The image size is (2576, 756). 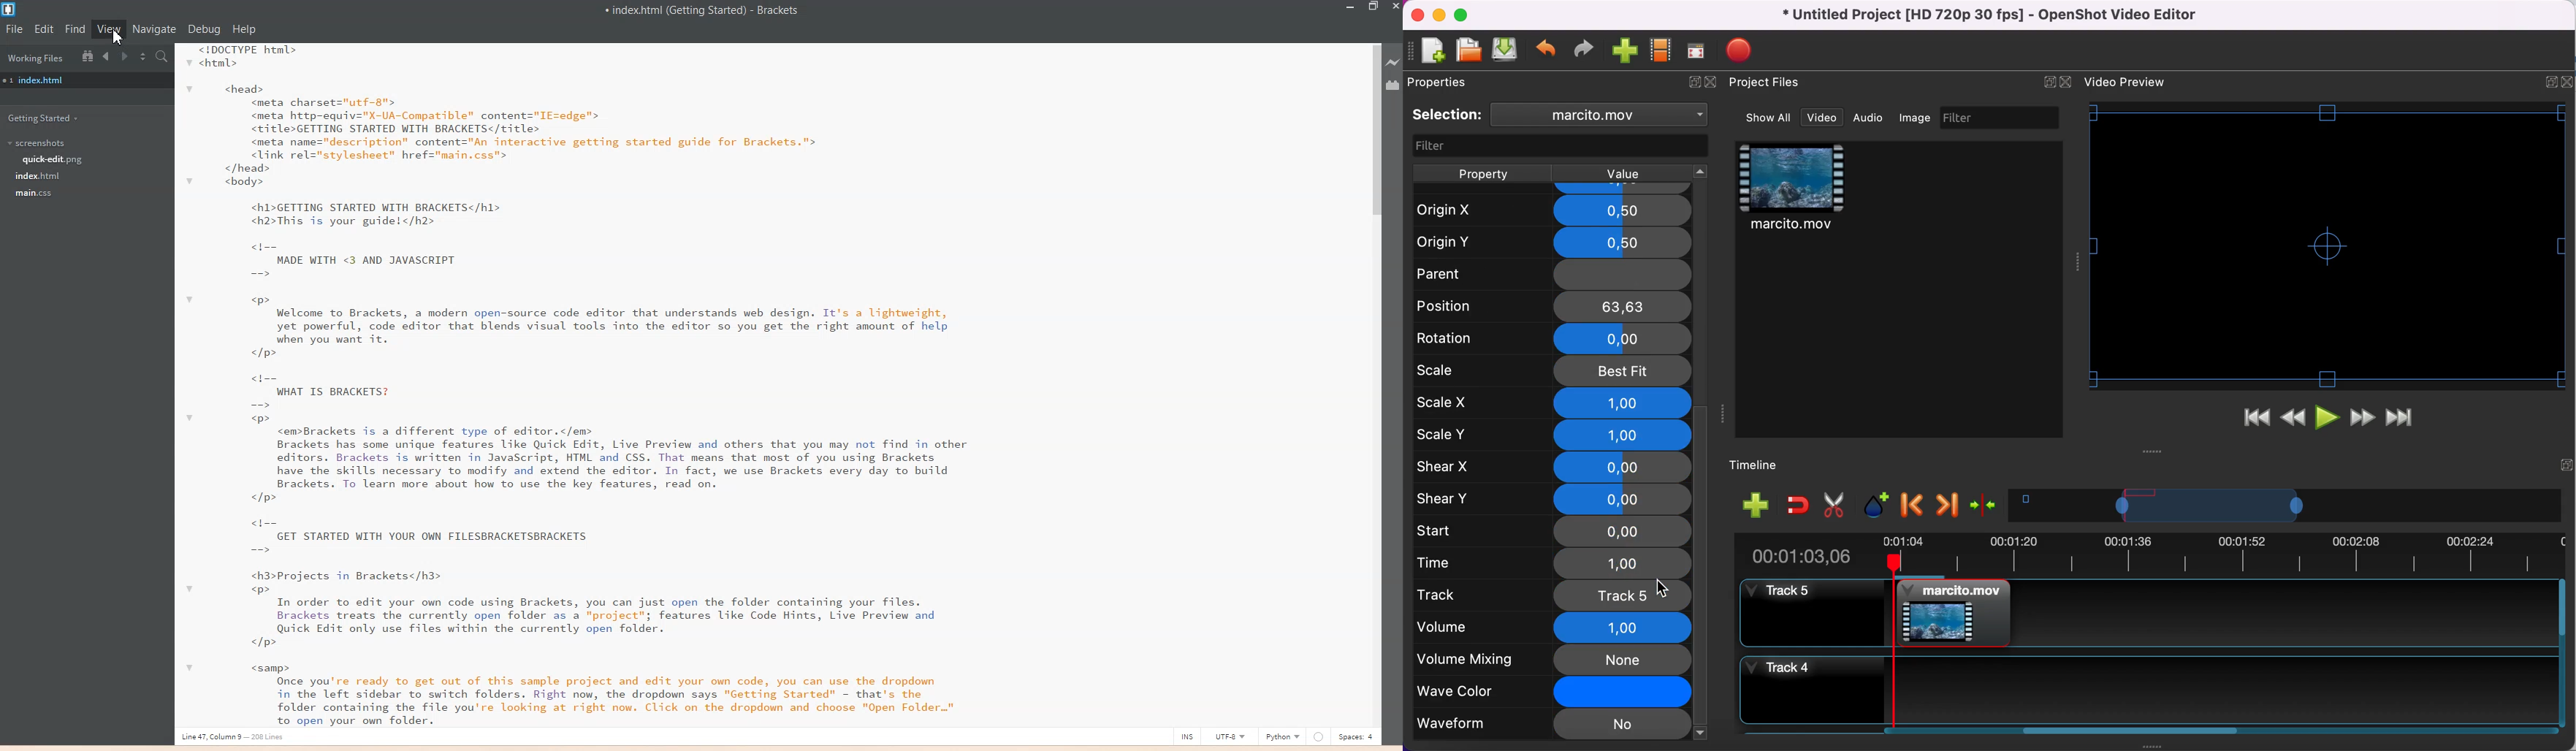 I want to click on time 1, so click(x=1555, y=564).